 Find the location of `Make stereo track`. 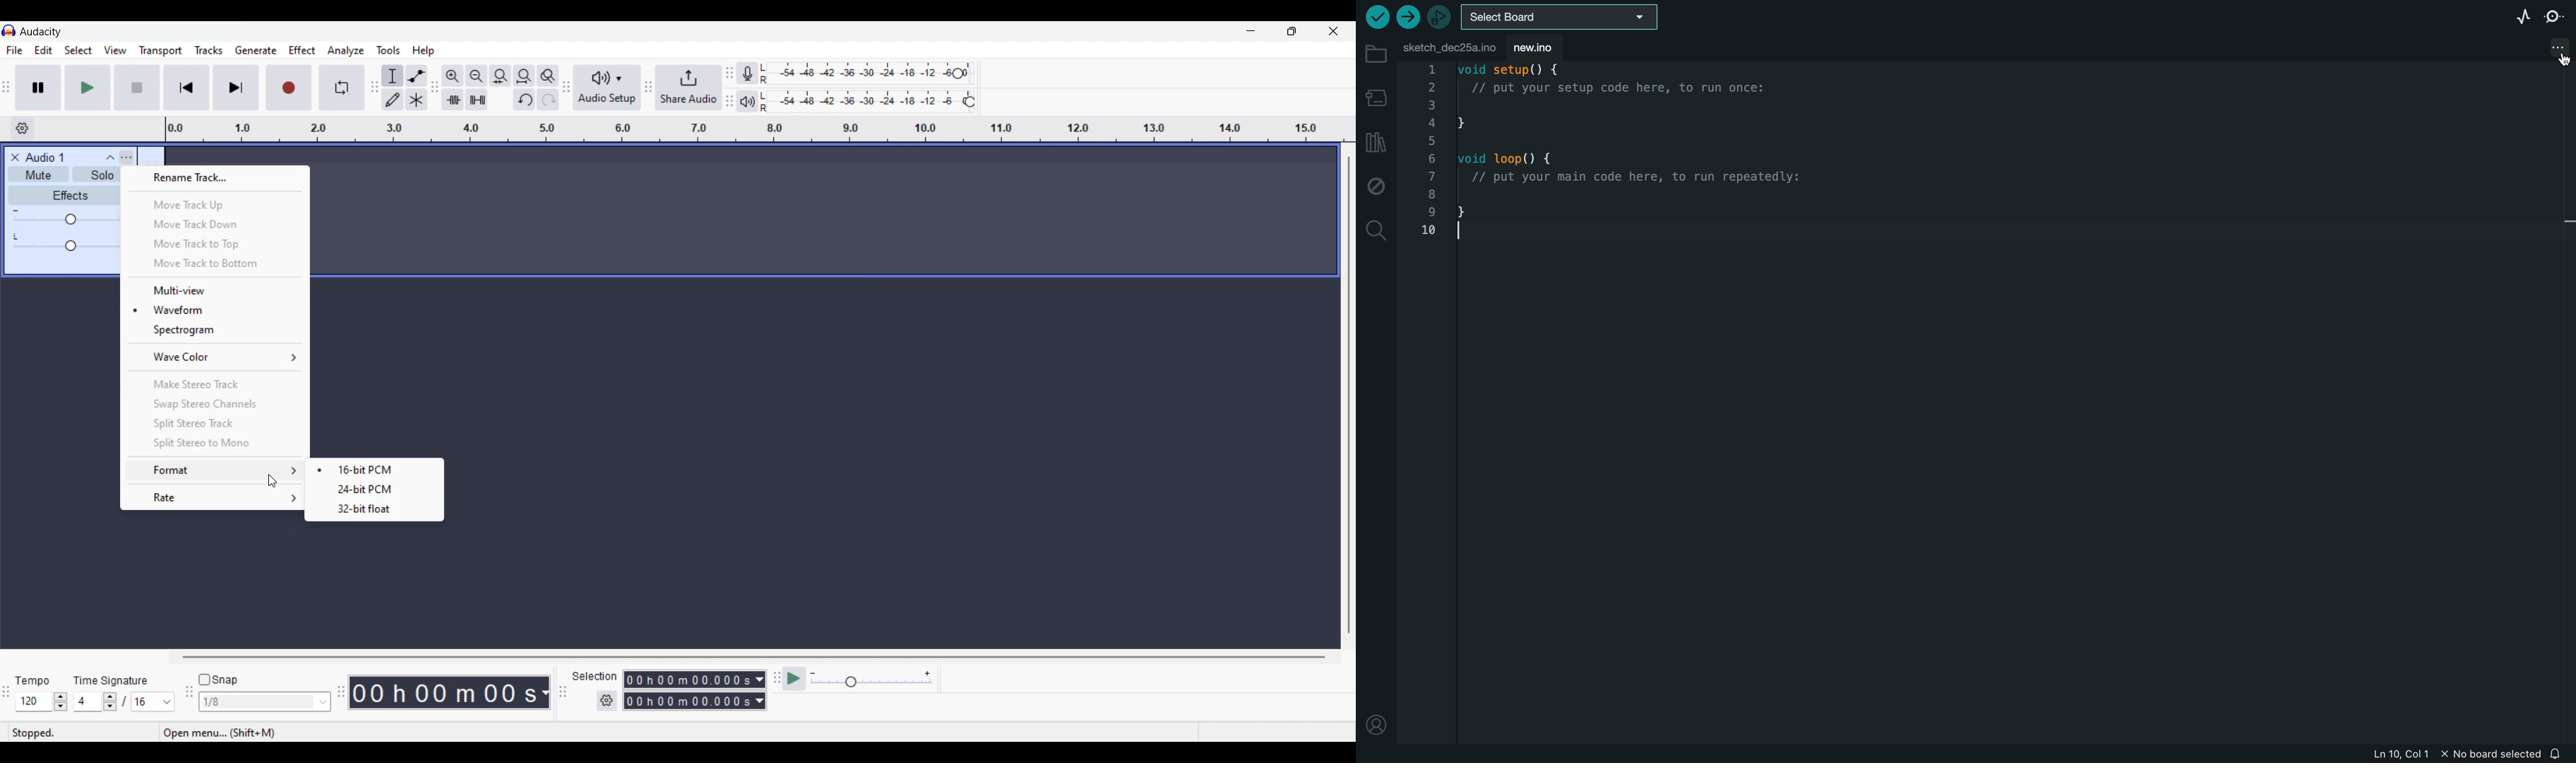

Make stereo track is located at coordinates (216, 384).